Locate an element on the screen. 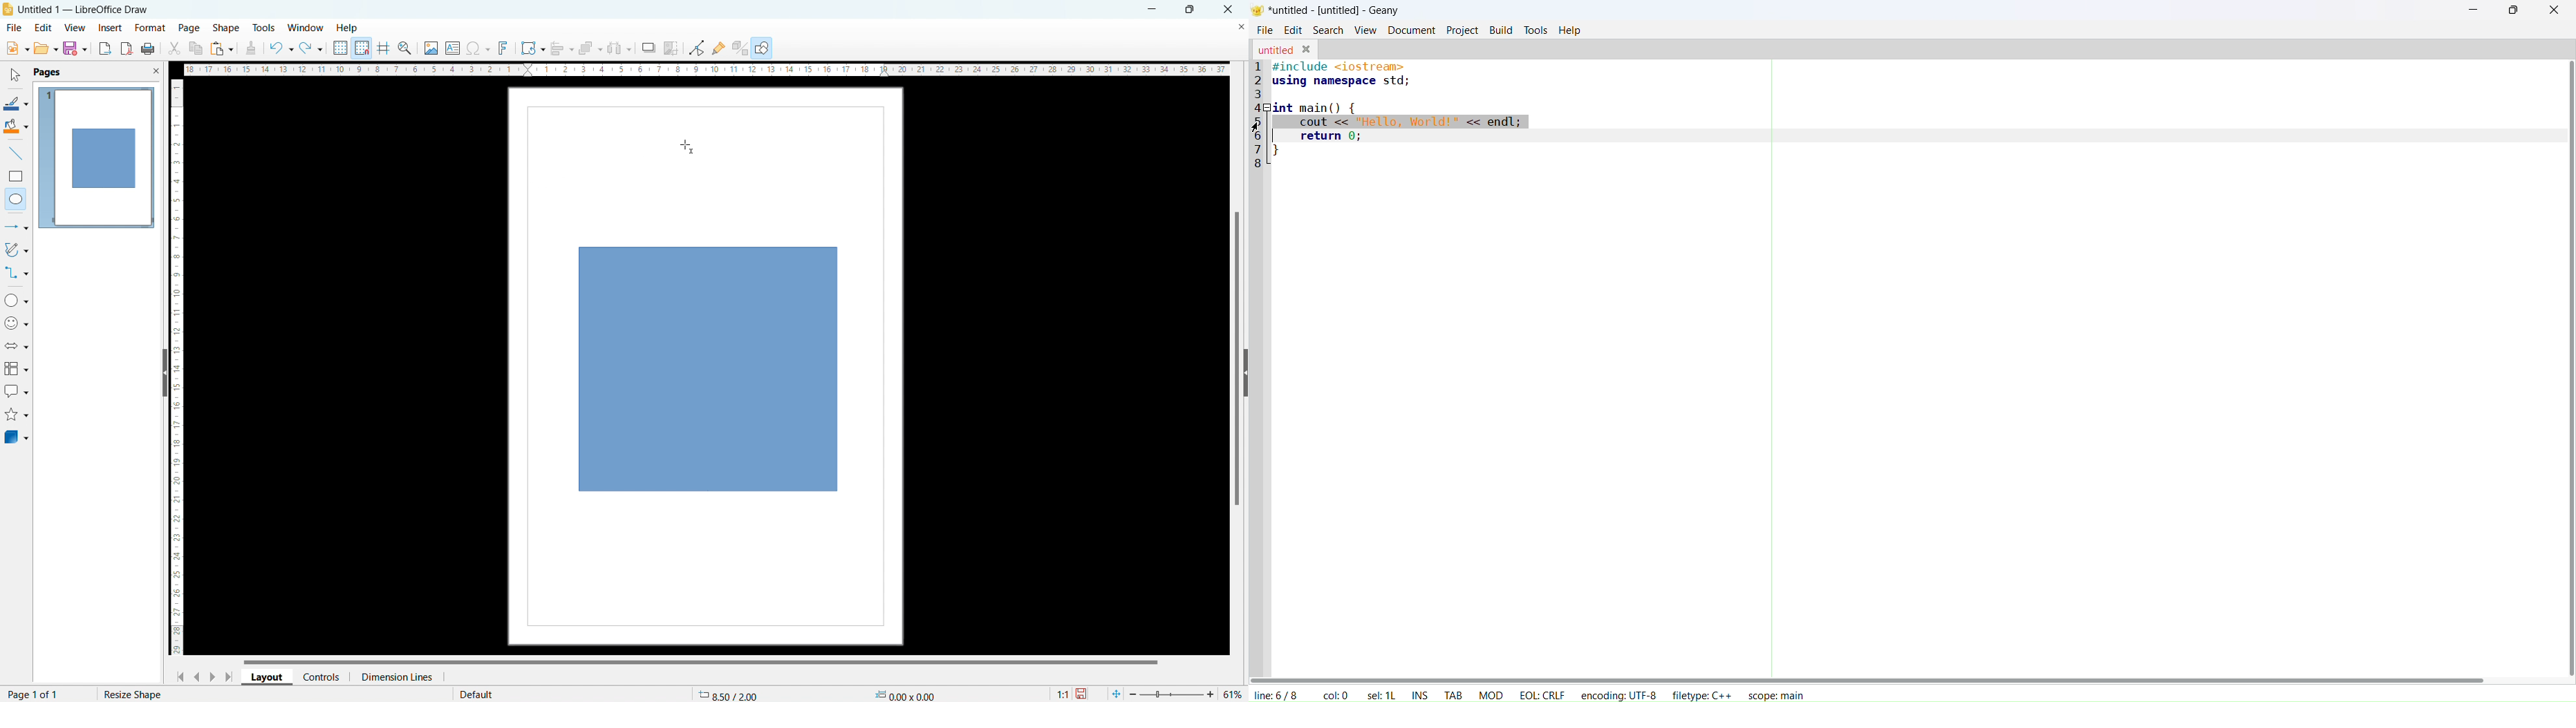 This screenshot has height=728, width=2576. edit is located at coordinates (44, 27).